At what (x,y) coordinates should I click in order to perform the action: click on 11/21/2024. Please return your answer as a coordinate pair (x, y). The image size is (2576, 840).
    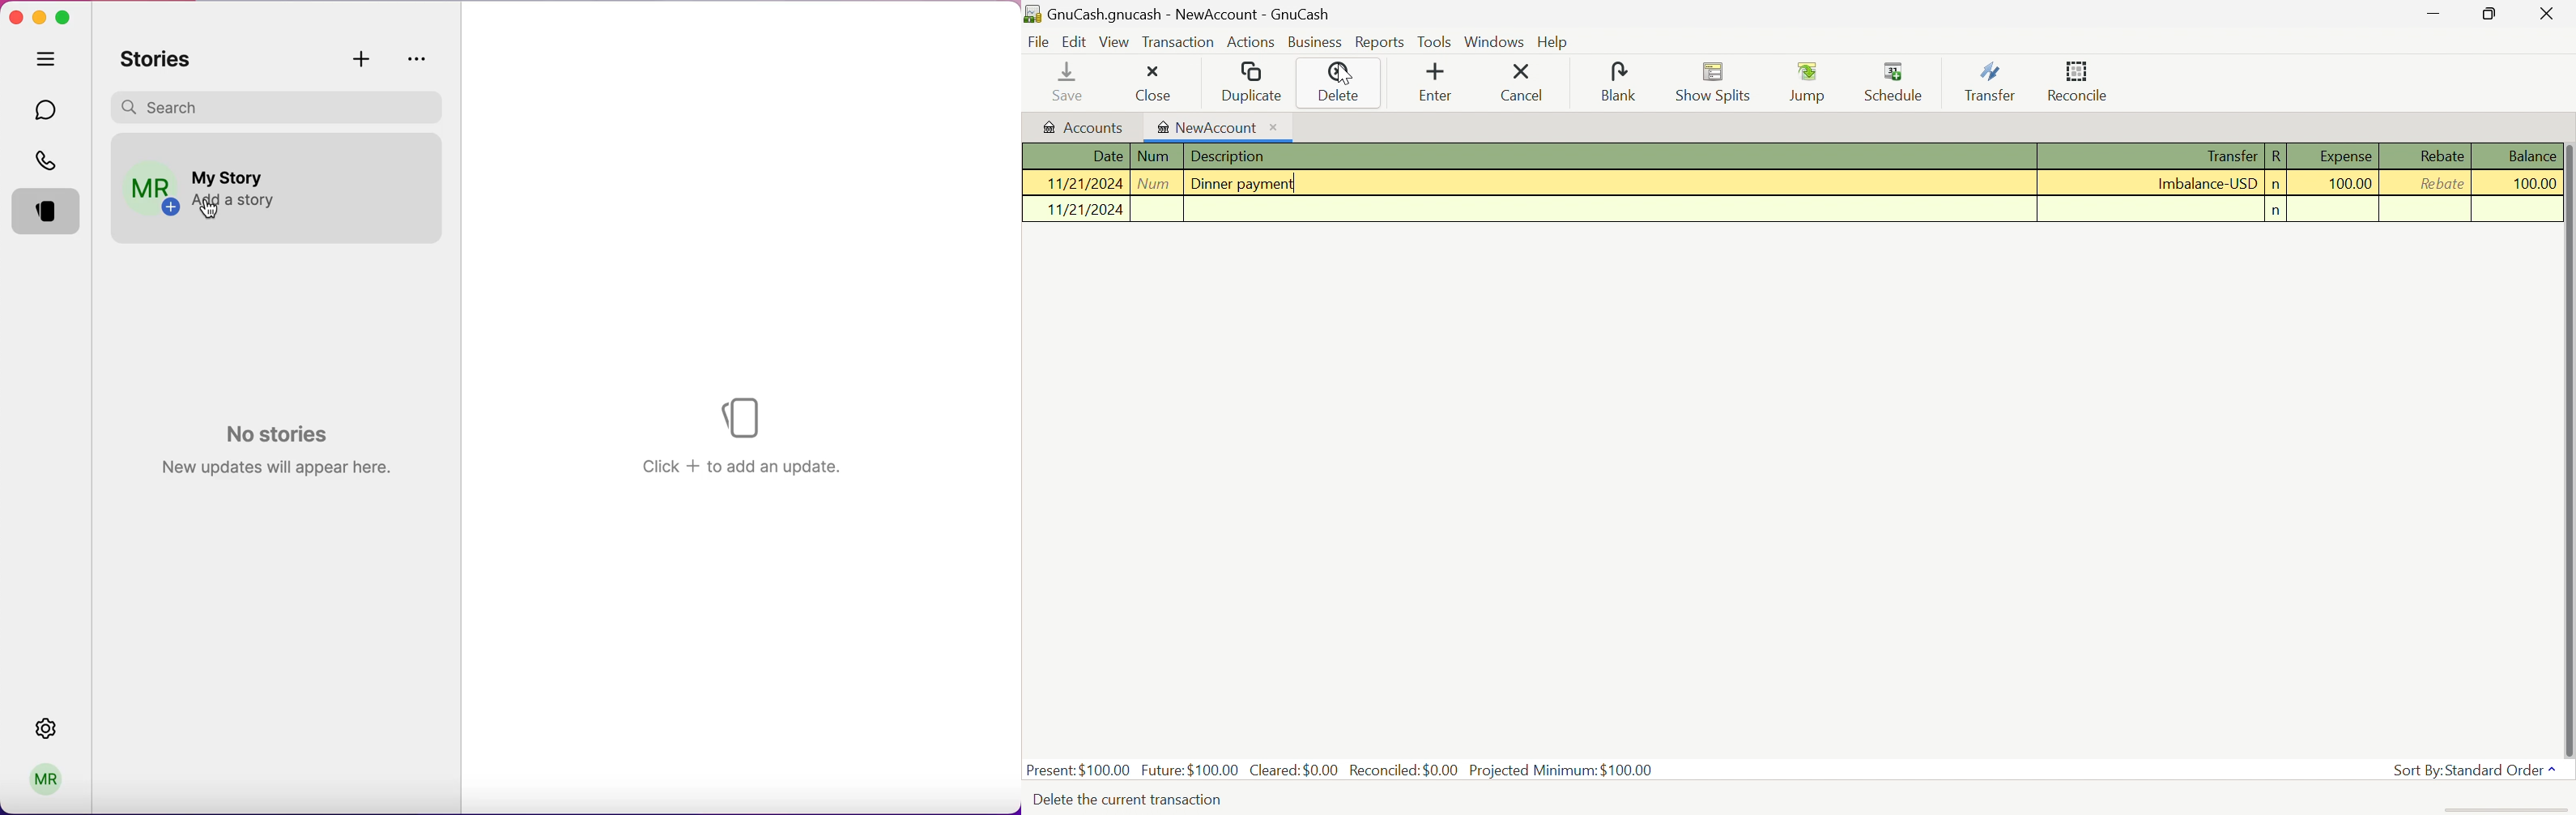
    Looking at the image, I should click on (1075, 210).